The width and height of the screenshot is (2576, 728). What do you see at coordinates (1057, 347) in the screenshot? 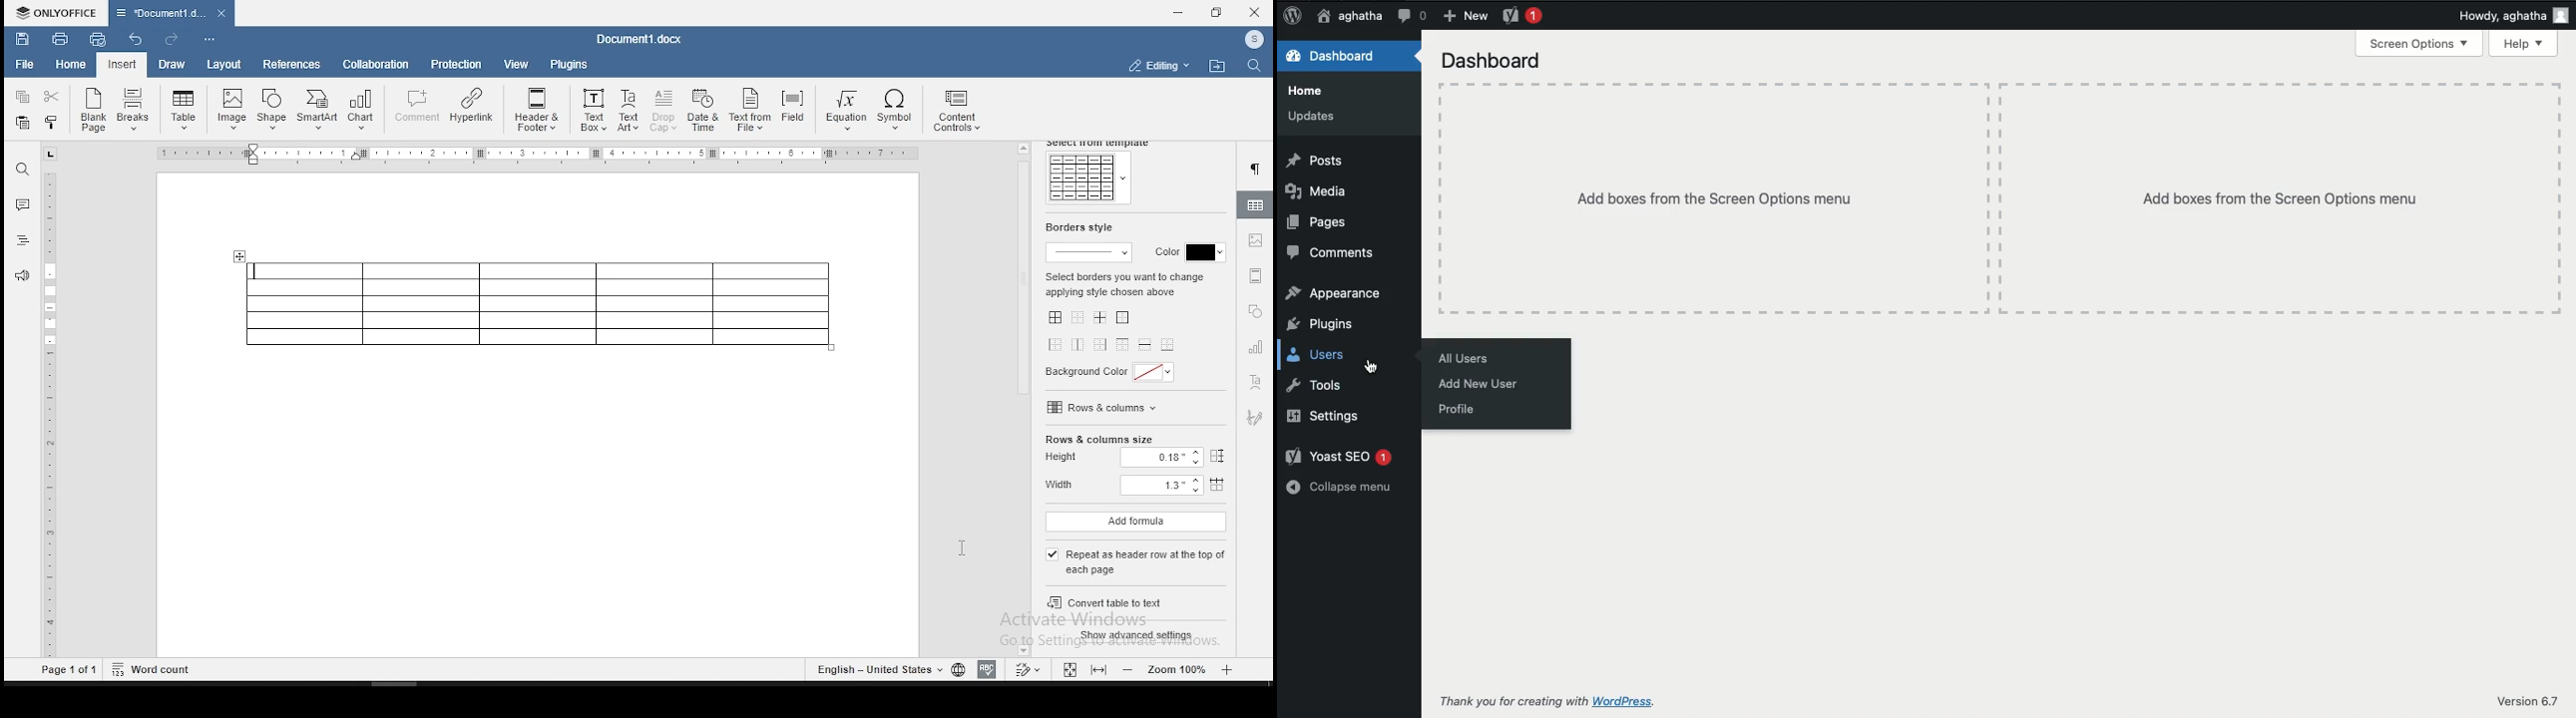
I see `outer left border only` at bounding box center [1057, 347].